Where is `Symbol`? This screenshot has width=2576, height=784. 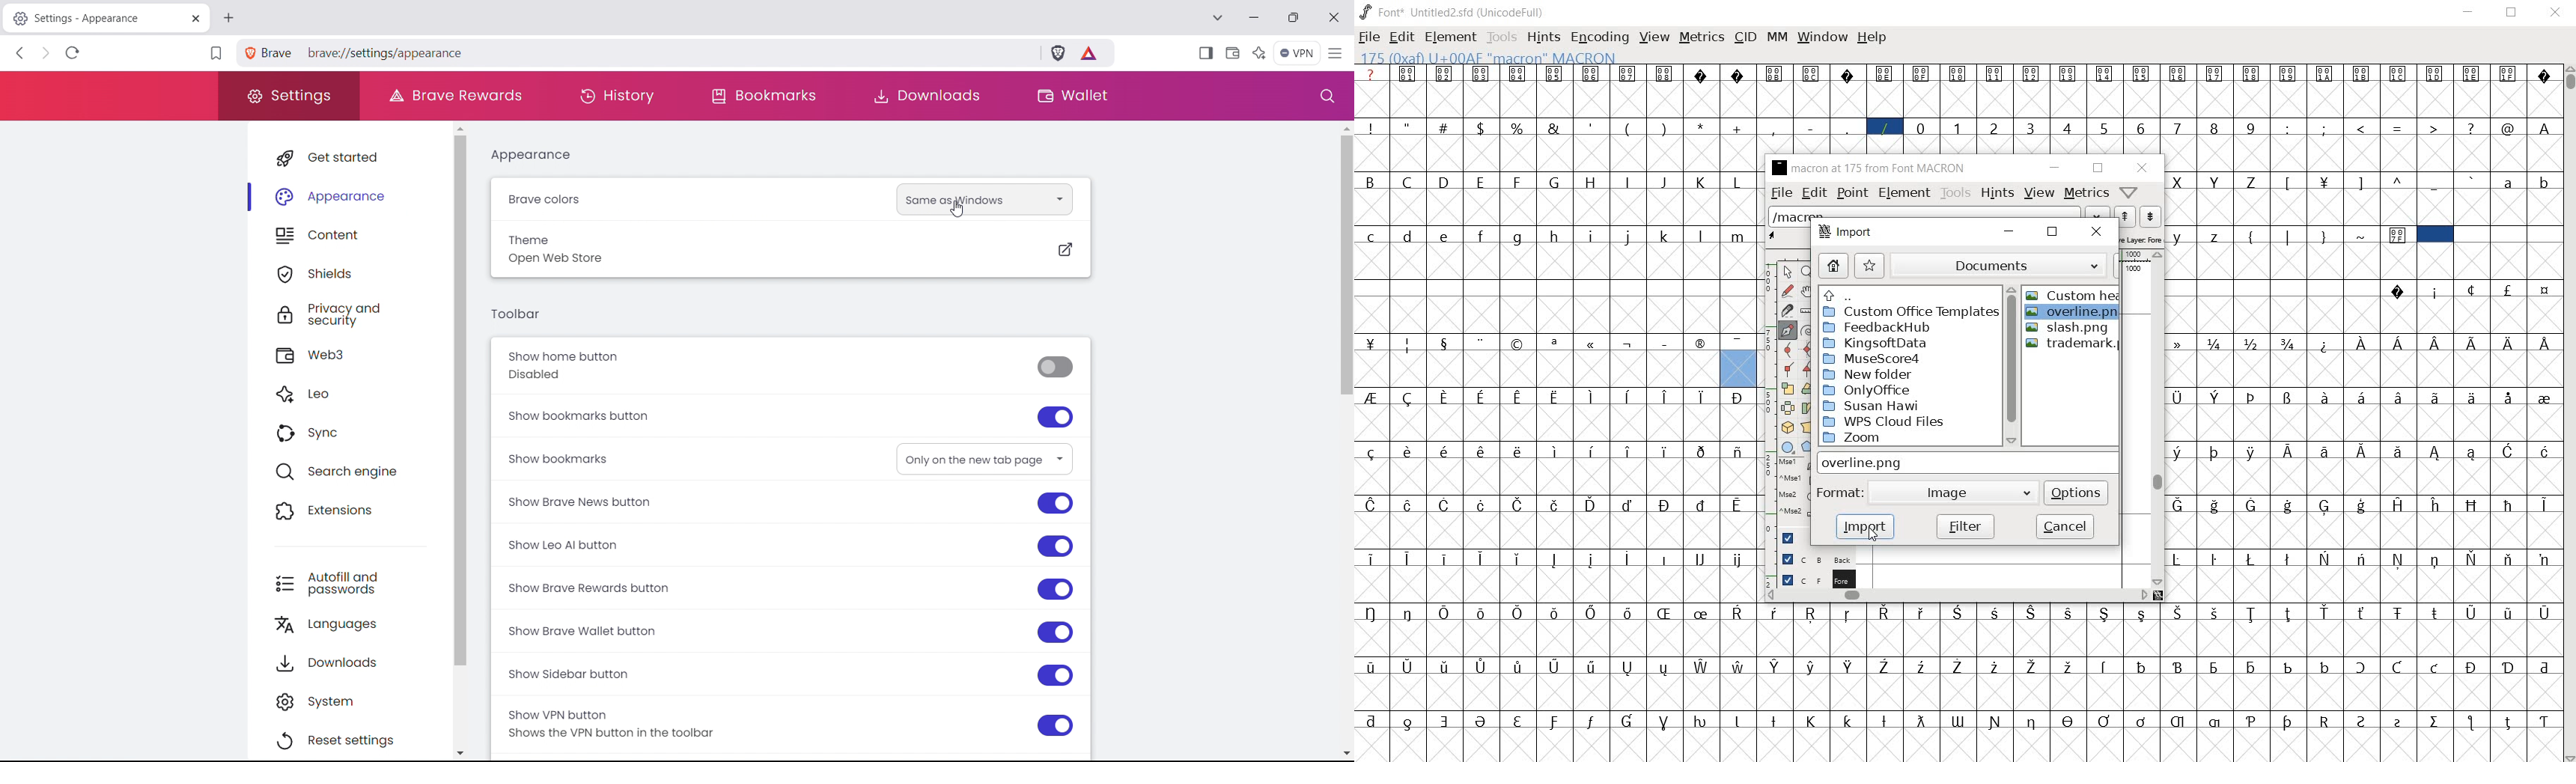
Symbol is located at coordinates (2181, 665).